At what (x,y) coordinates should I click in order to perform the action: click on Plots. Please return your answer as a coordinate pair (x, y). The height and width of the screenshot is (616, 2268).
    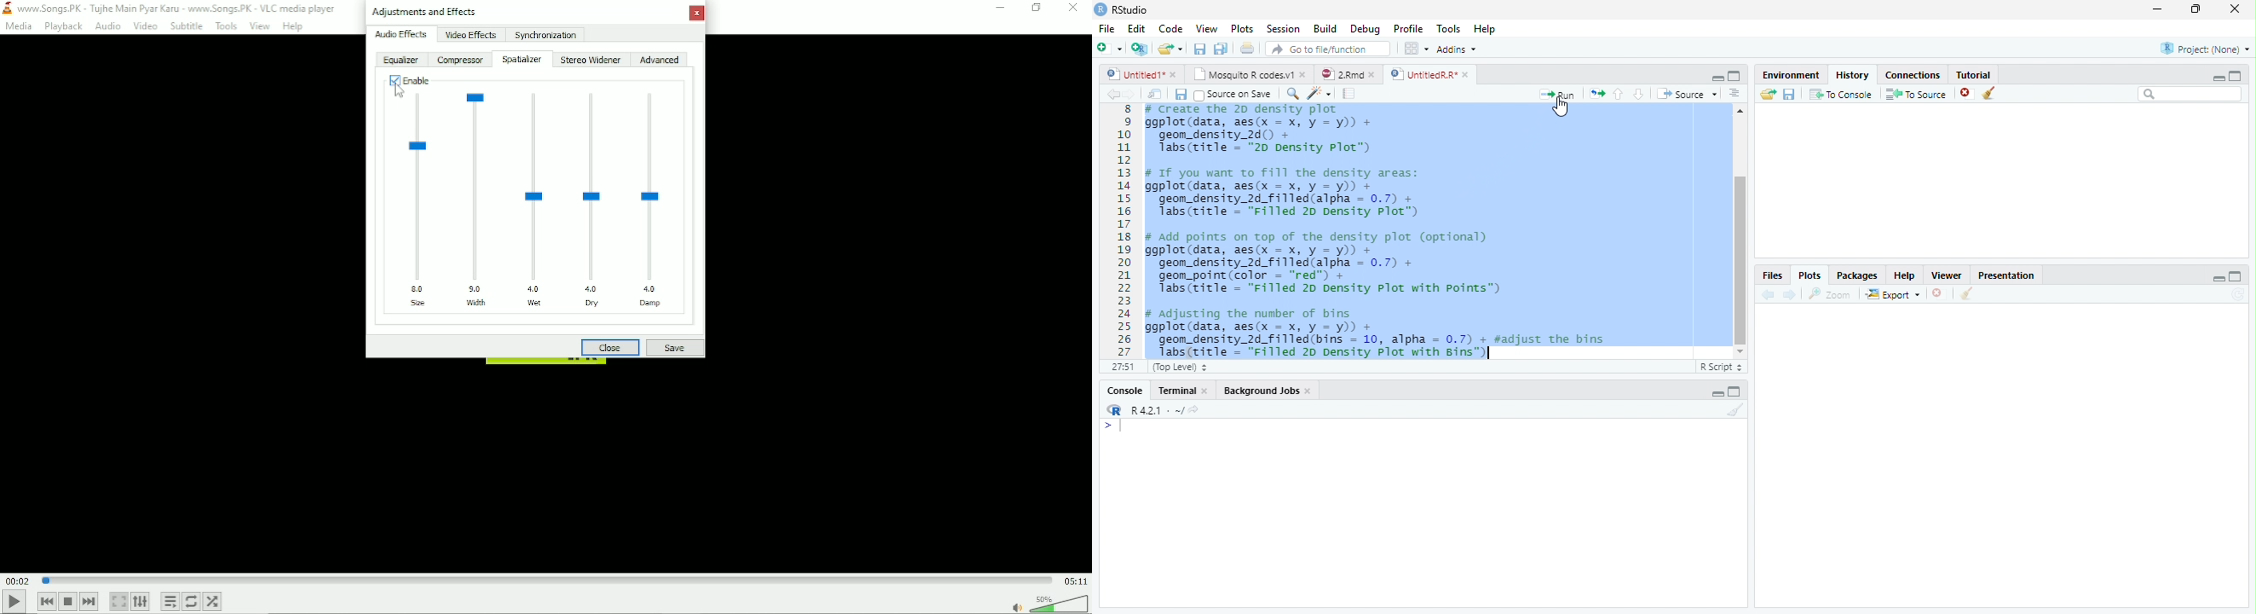
    Looking at the image, I should click on (1241, 28).